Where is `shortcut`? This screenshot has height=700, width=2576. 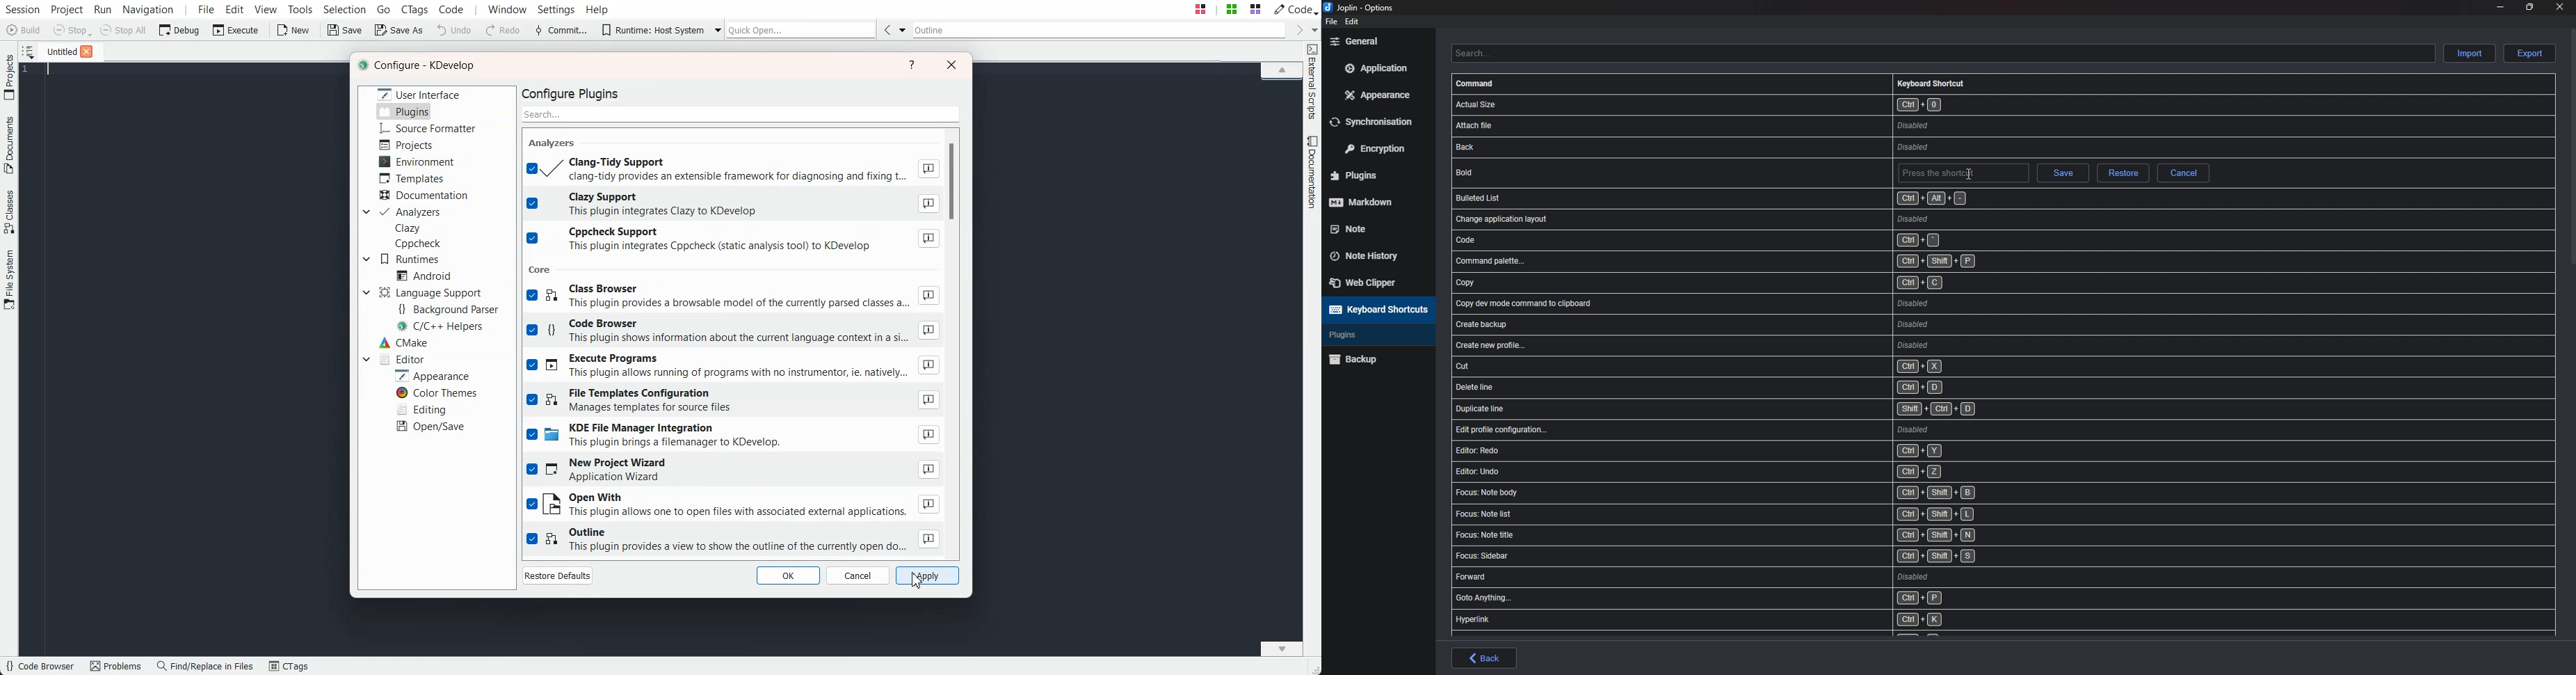
shortcut is located at coordinates (1762, 285).